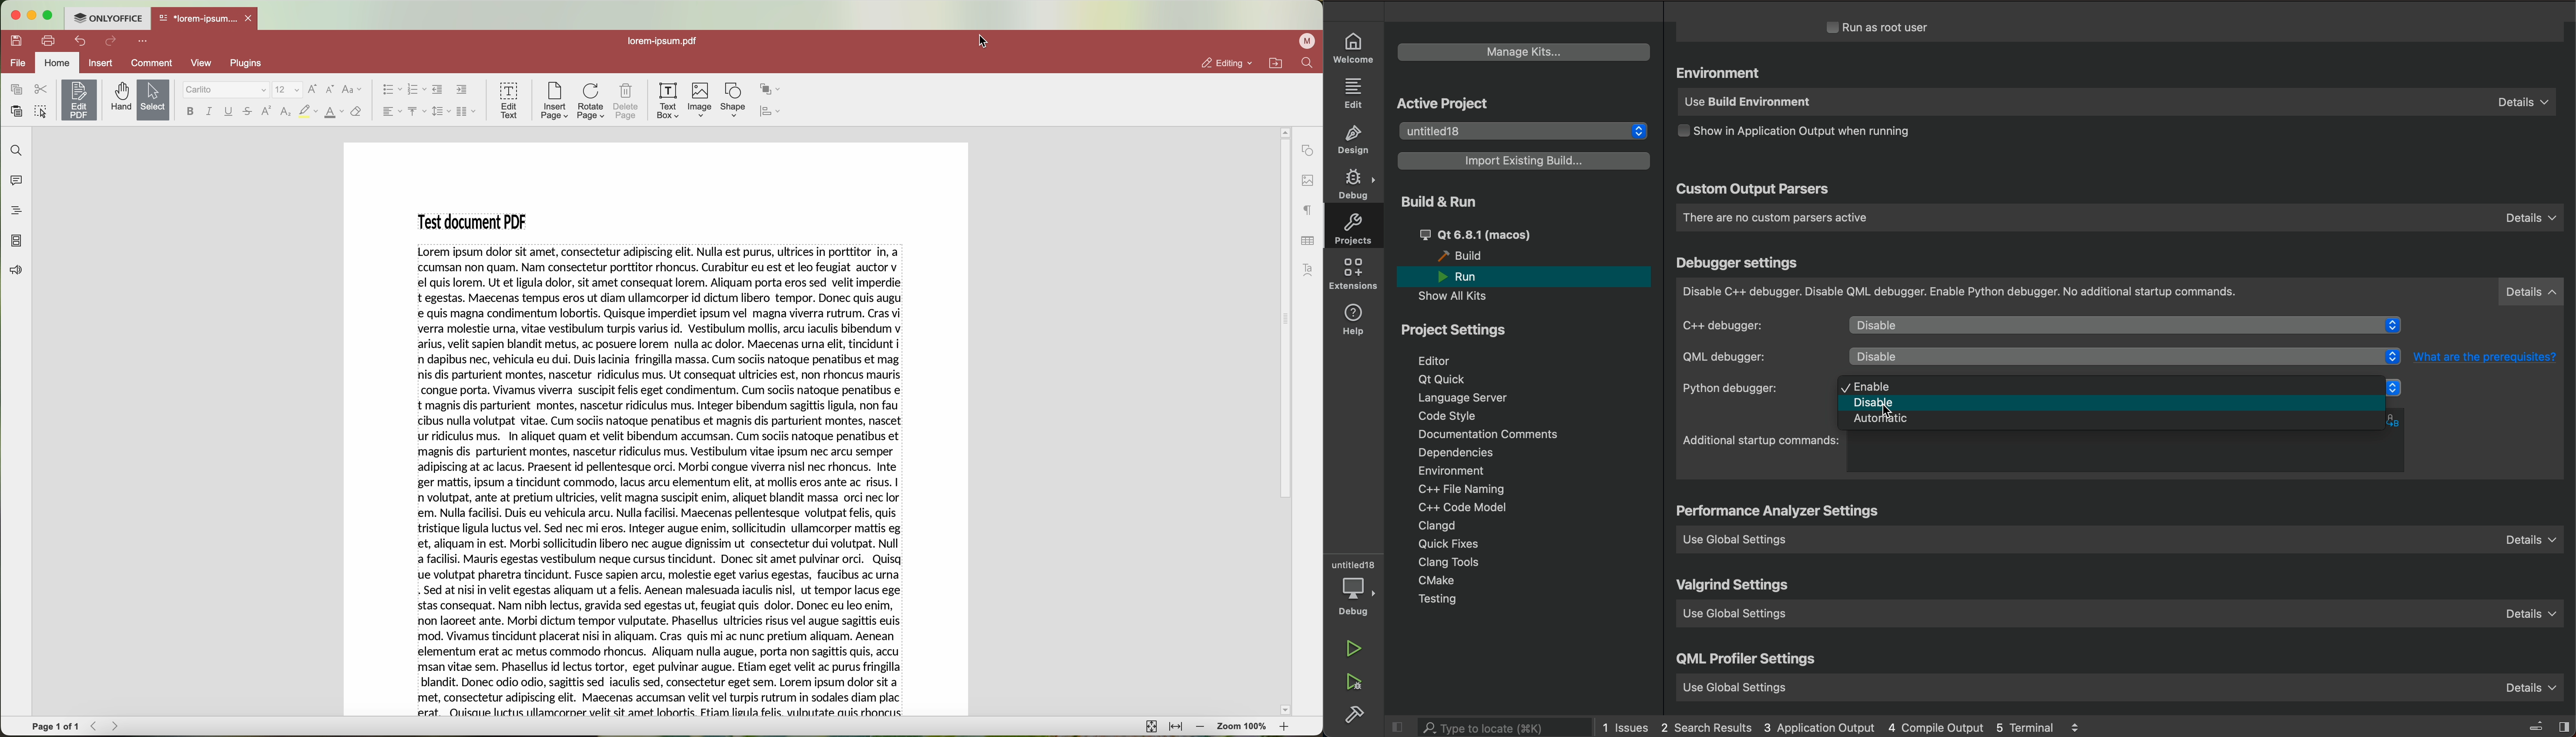  What do you see at coordinates (2114, 103) in the screenshot?
I see `use build ` at bounding box center [2114, 103].